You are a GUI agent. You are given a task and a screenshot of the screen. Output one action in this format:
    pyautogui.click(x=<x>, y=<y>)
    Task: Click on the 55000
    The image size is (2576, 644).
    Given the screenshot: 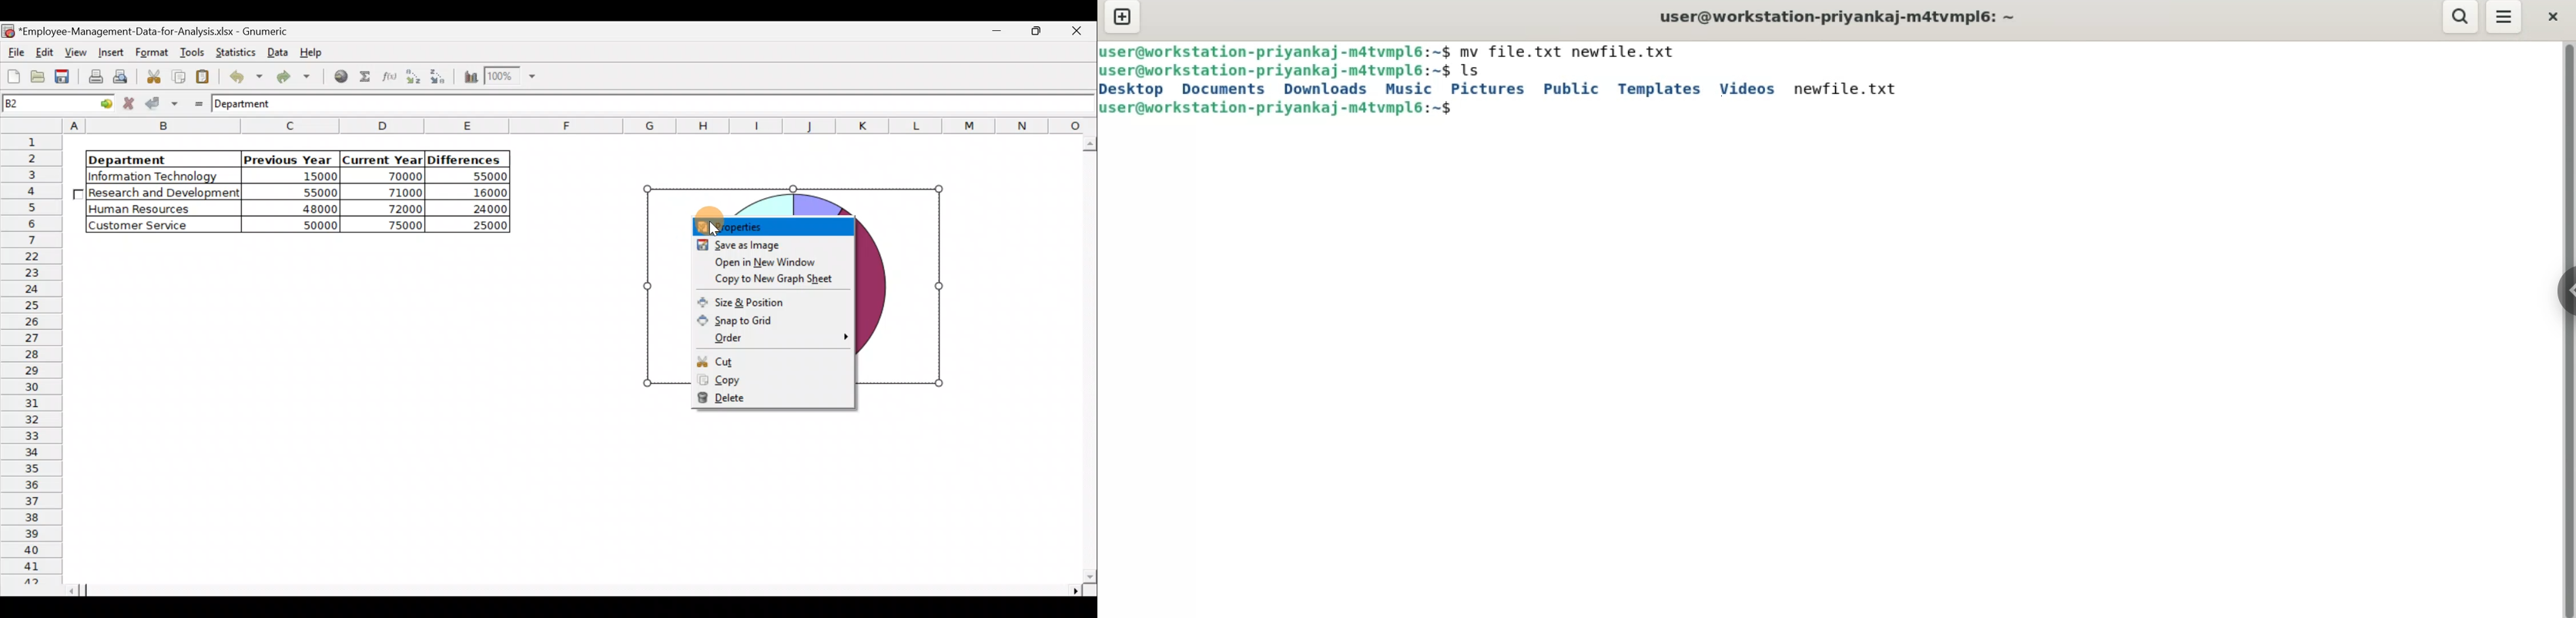 What is the action you would take?
    pyautogui.click(x=484, y=177)
    